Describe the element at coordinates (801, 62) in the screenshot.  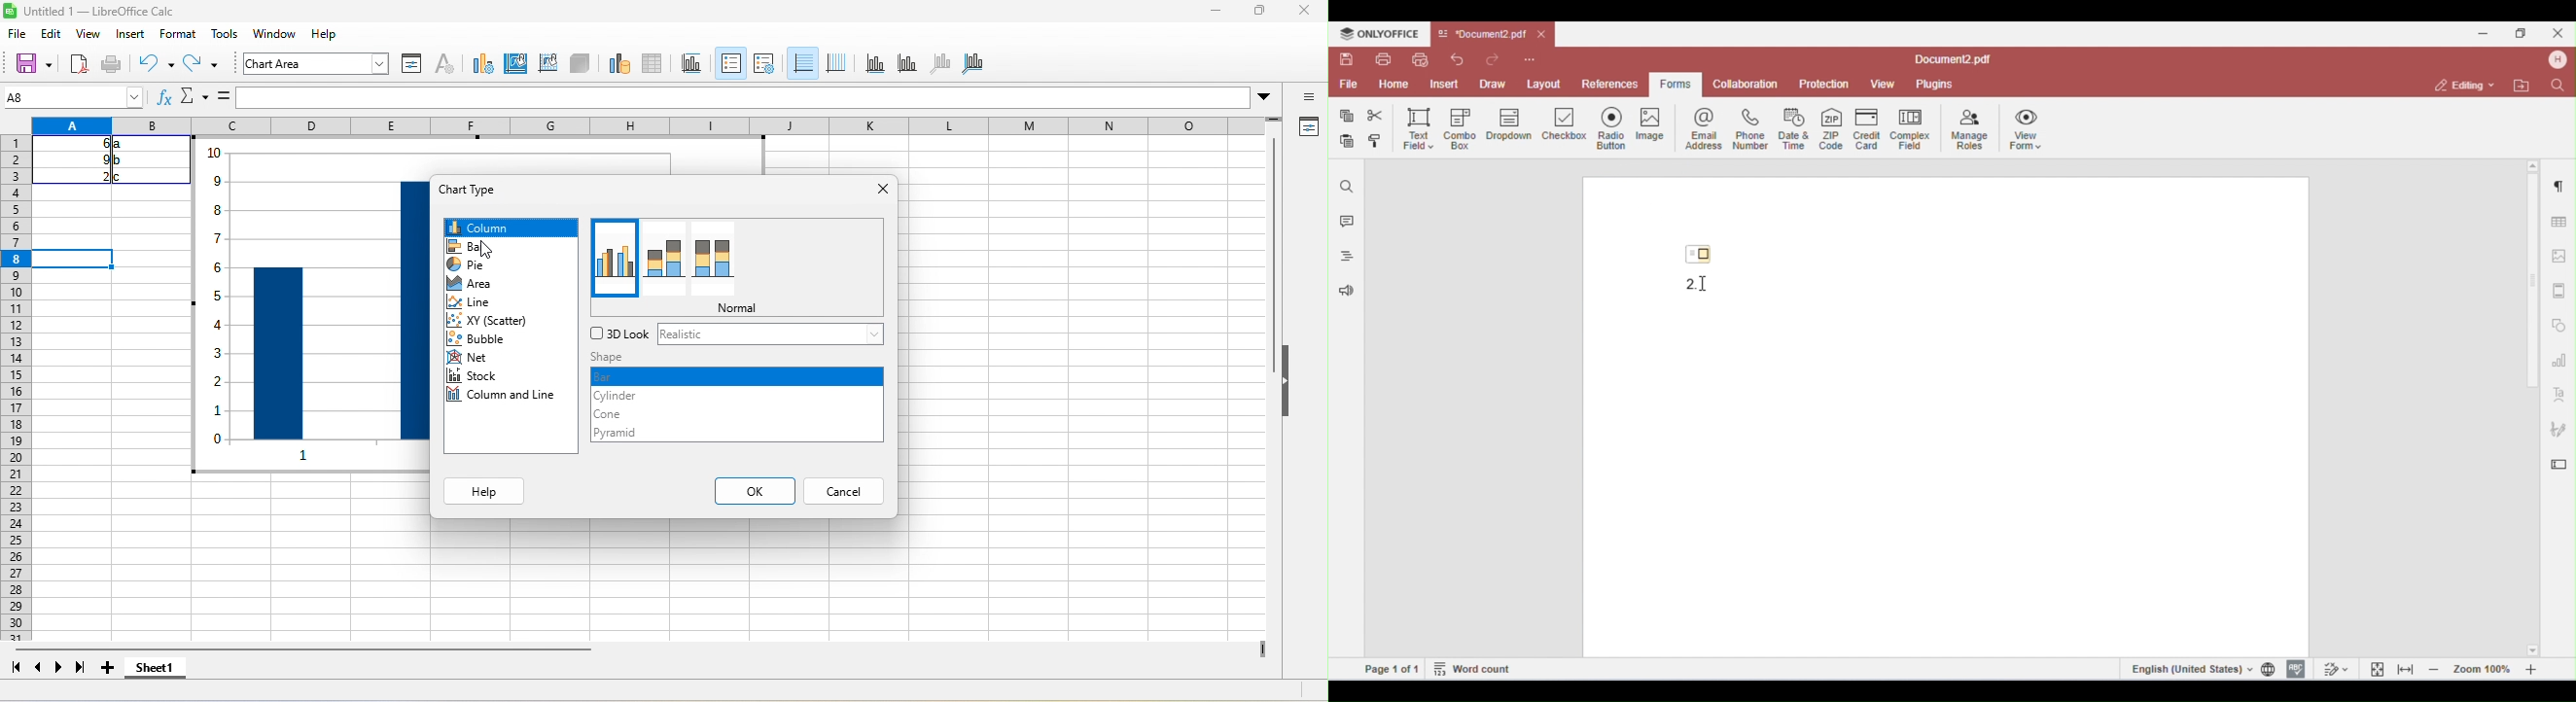
I see `Legend on/off` at that location.